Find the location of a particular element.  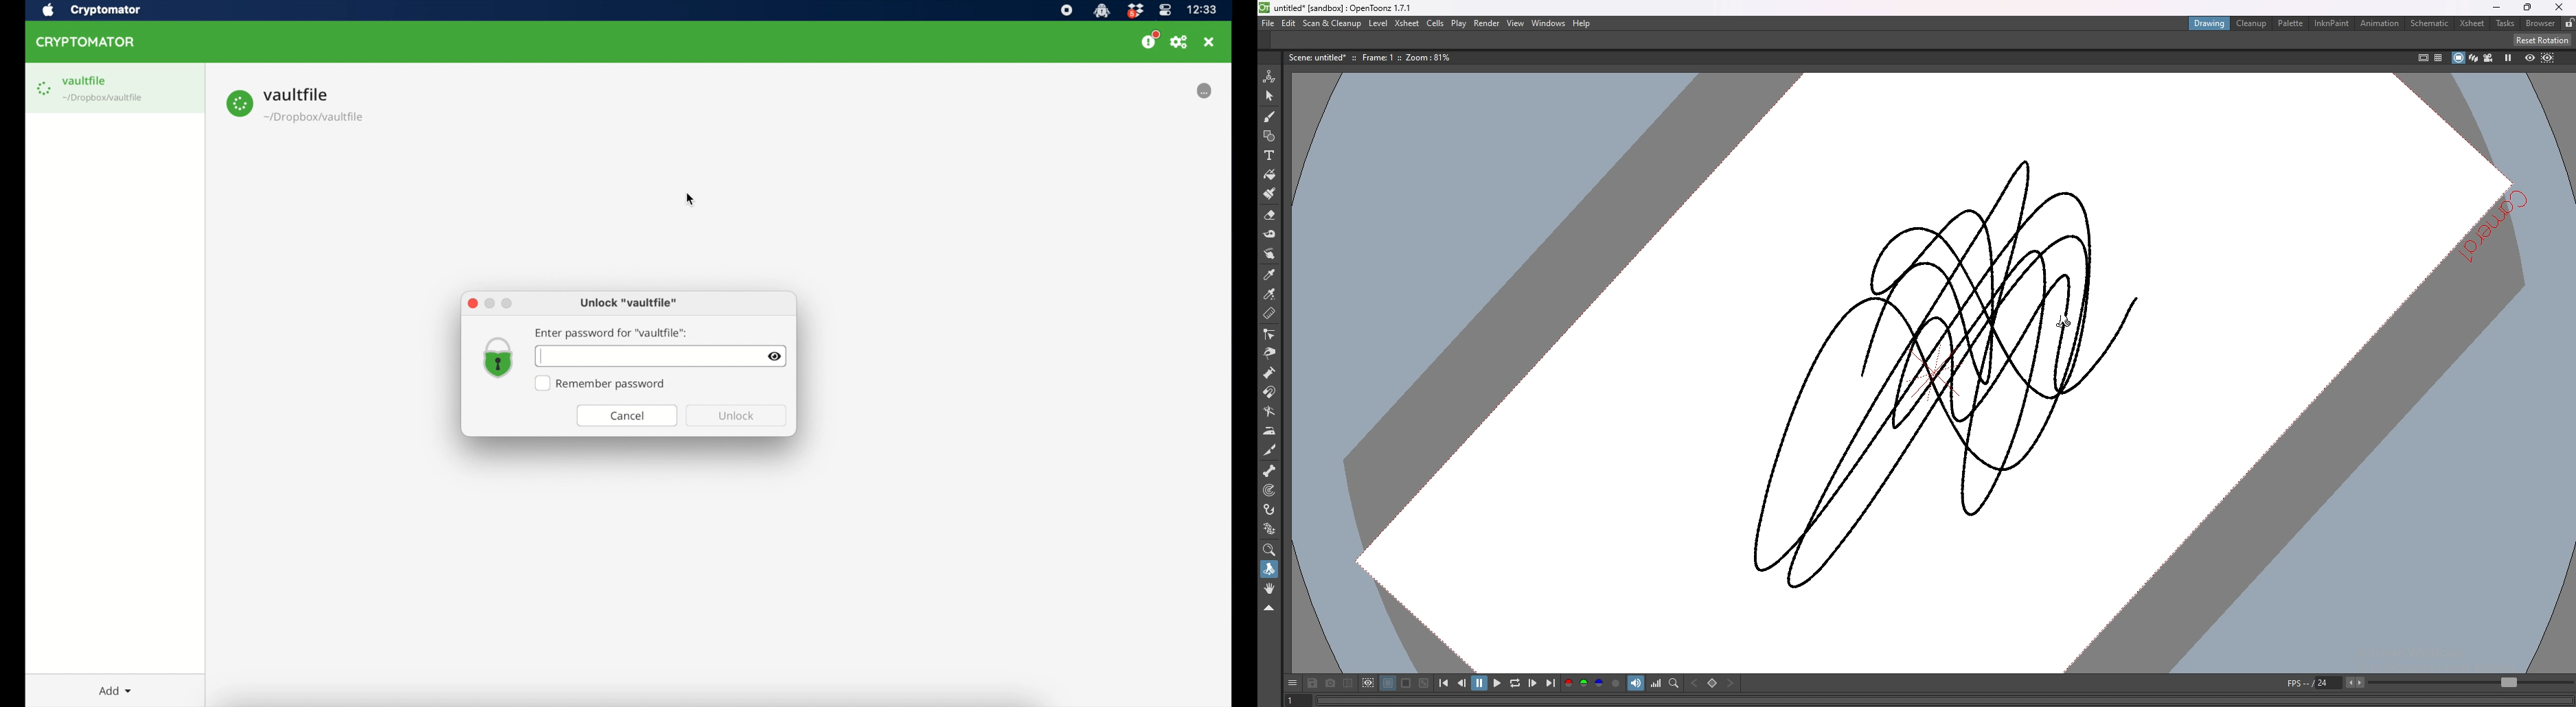

white background is located at coordinates (1406, 684).